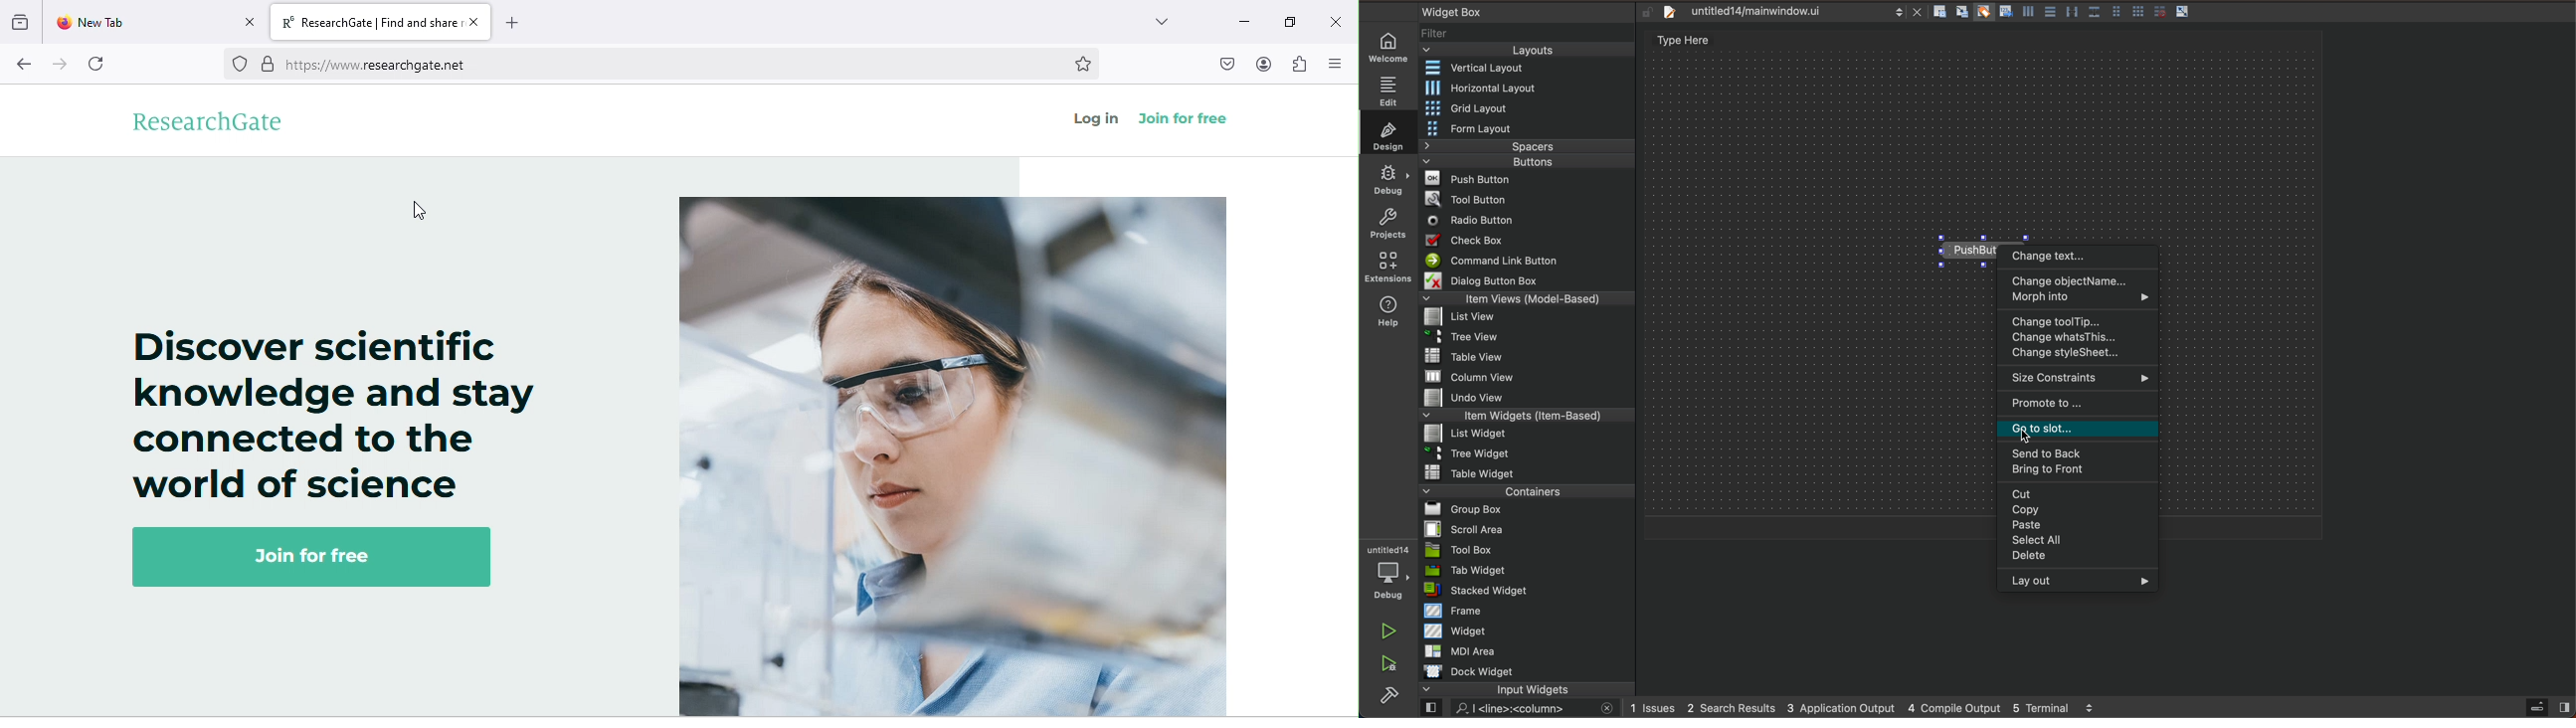  I want to click on back, so click(25, 66).